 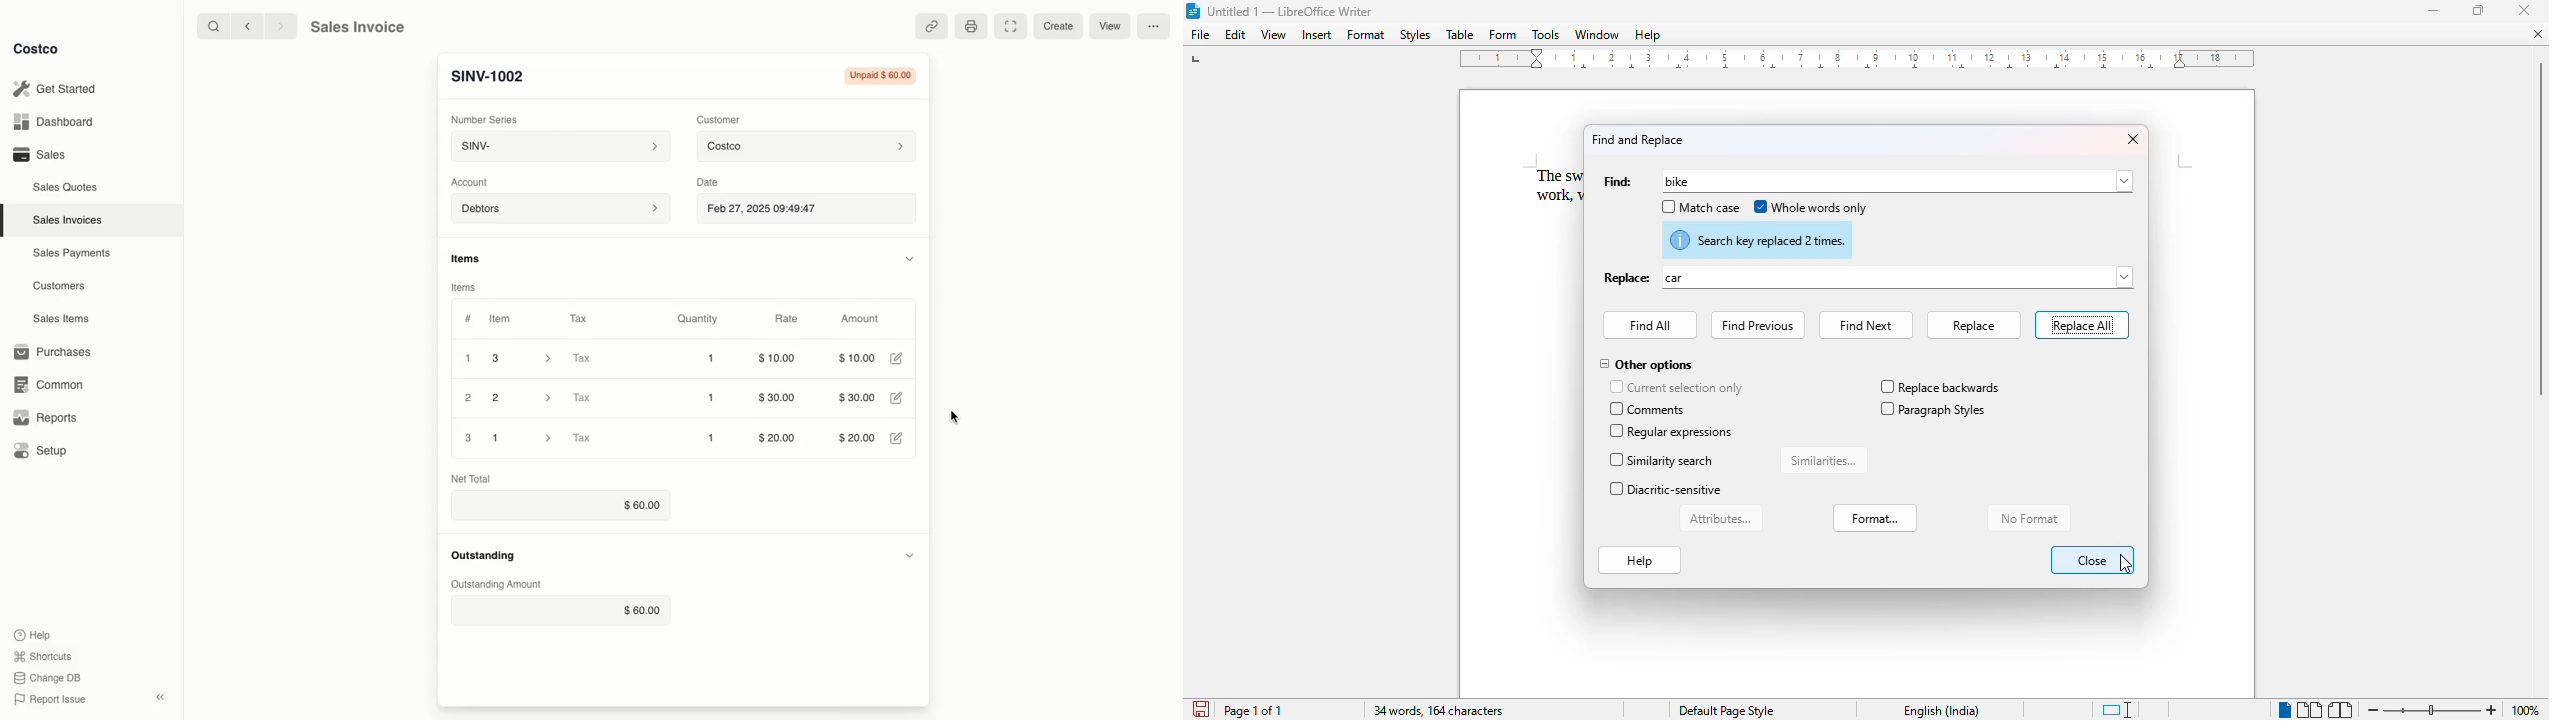 I want to click on Customers, so click(x=62, y=286).